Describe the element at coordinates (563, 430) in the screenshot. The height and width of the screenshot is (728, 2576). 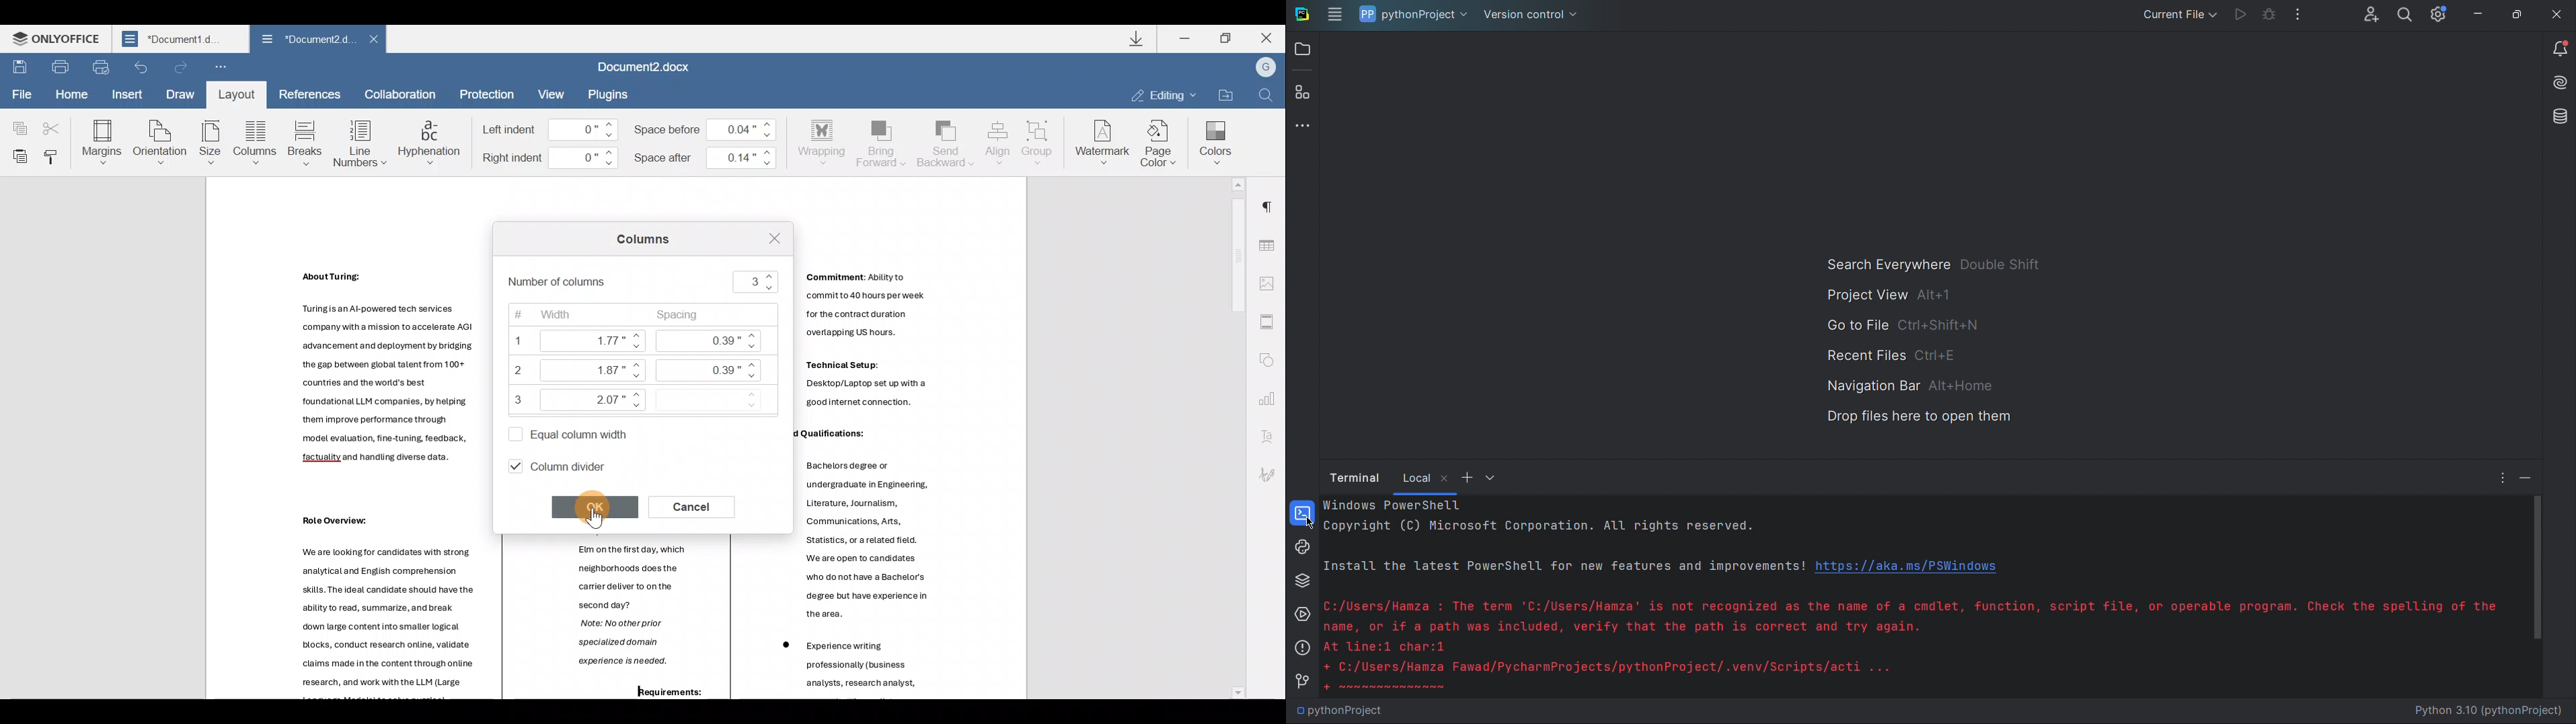
I see `Equal column width` at that location.